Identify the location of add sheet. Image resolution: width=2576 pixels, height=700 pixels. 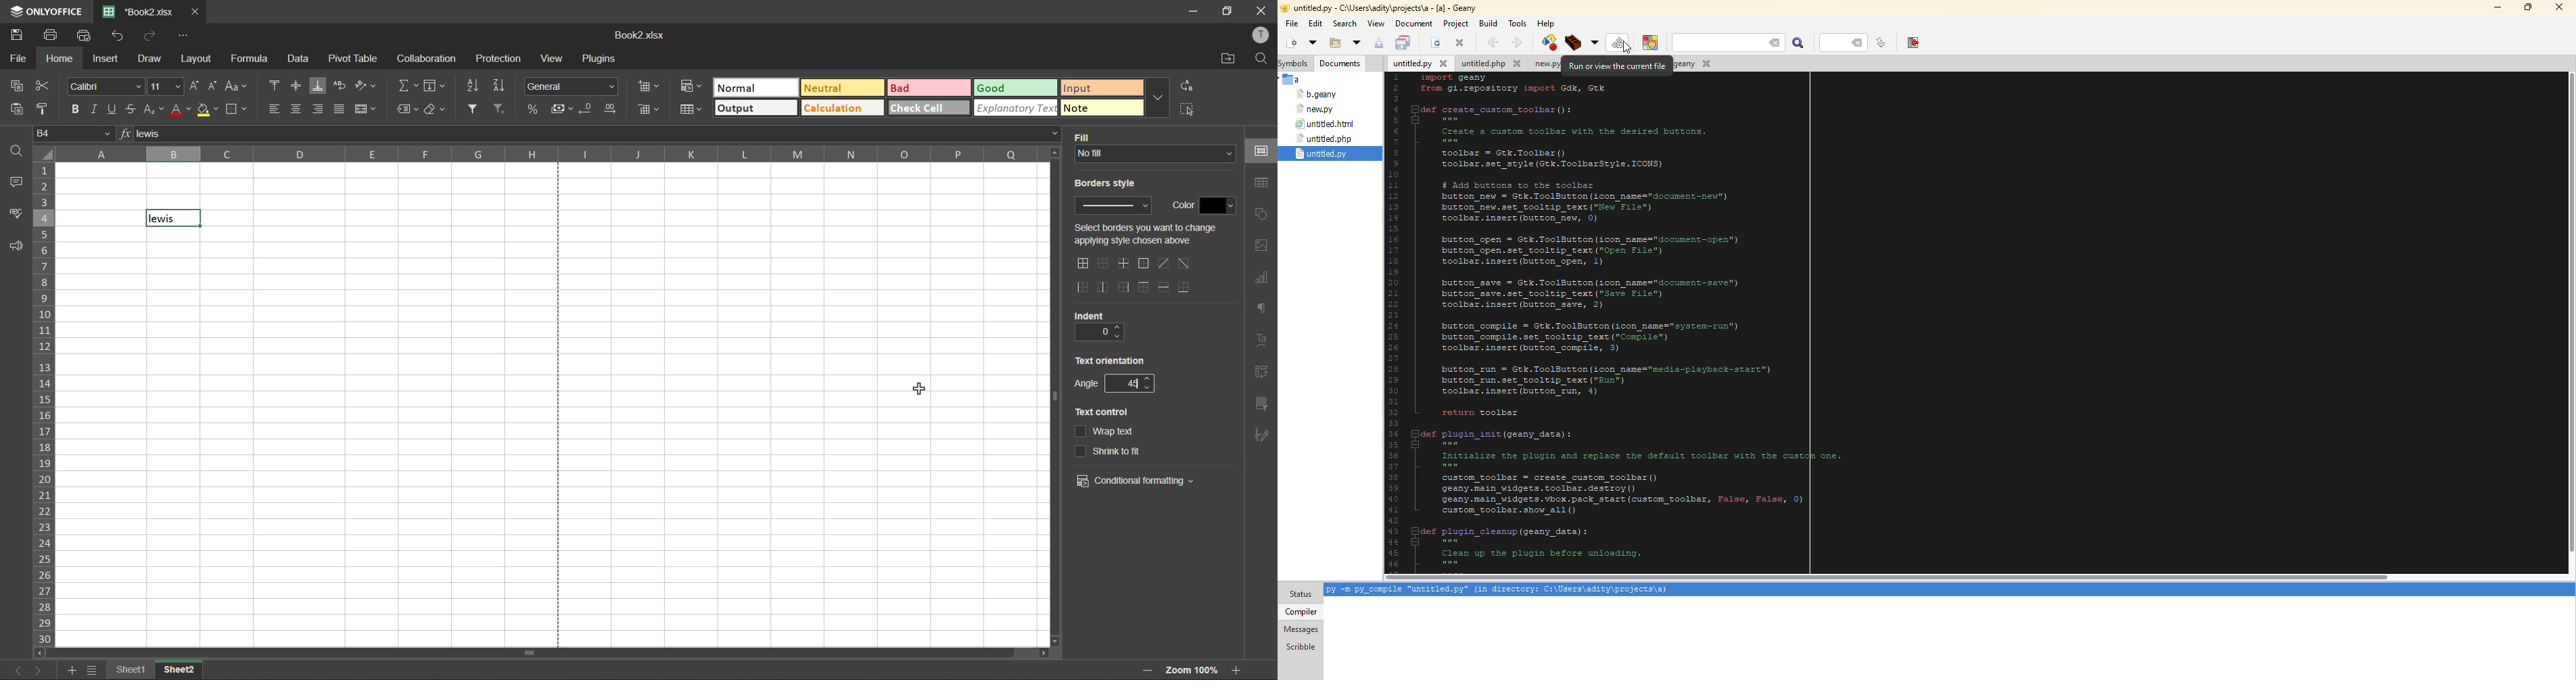
(70, 670).